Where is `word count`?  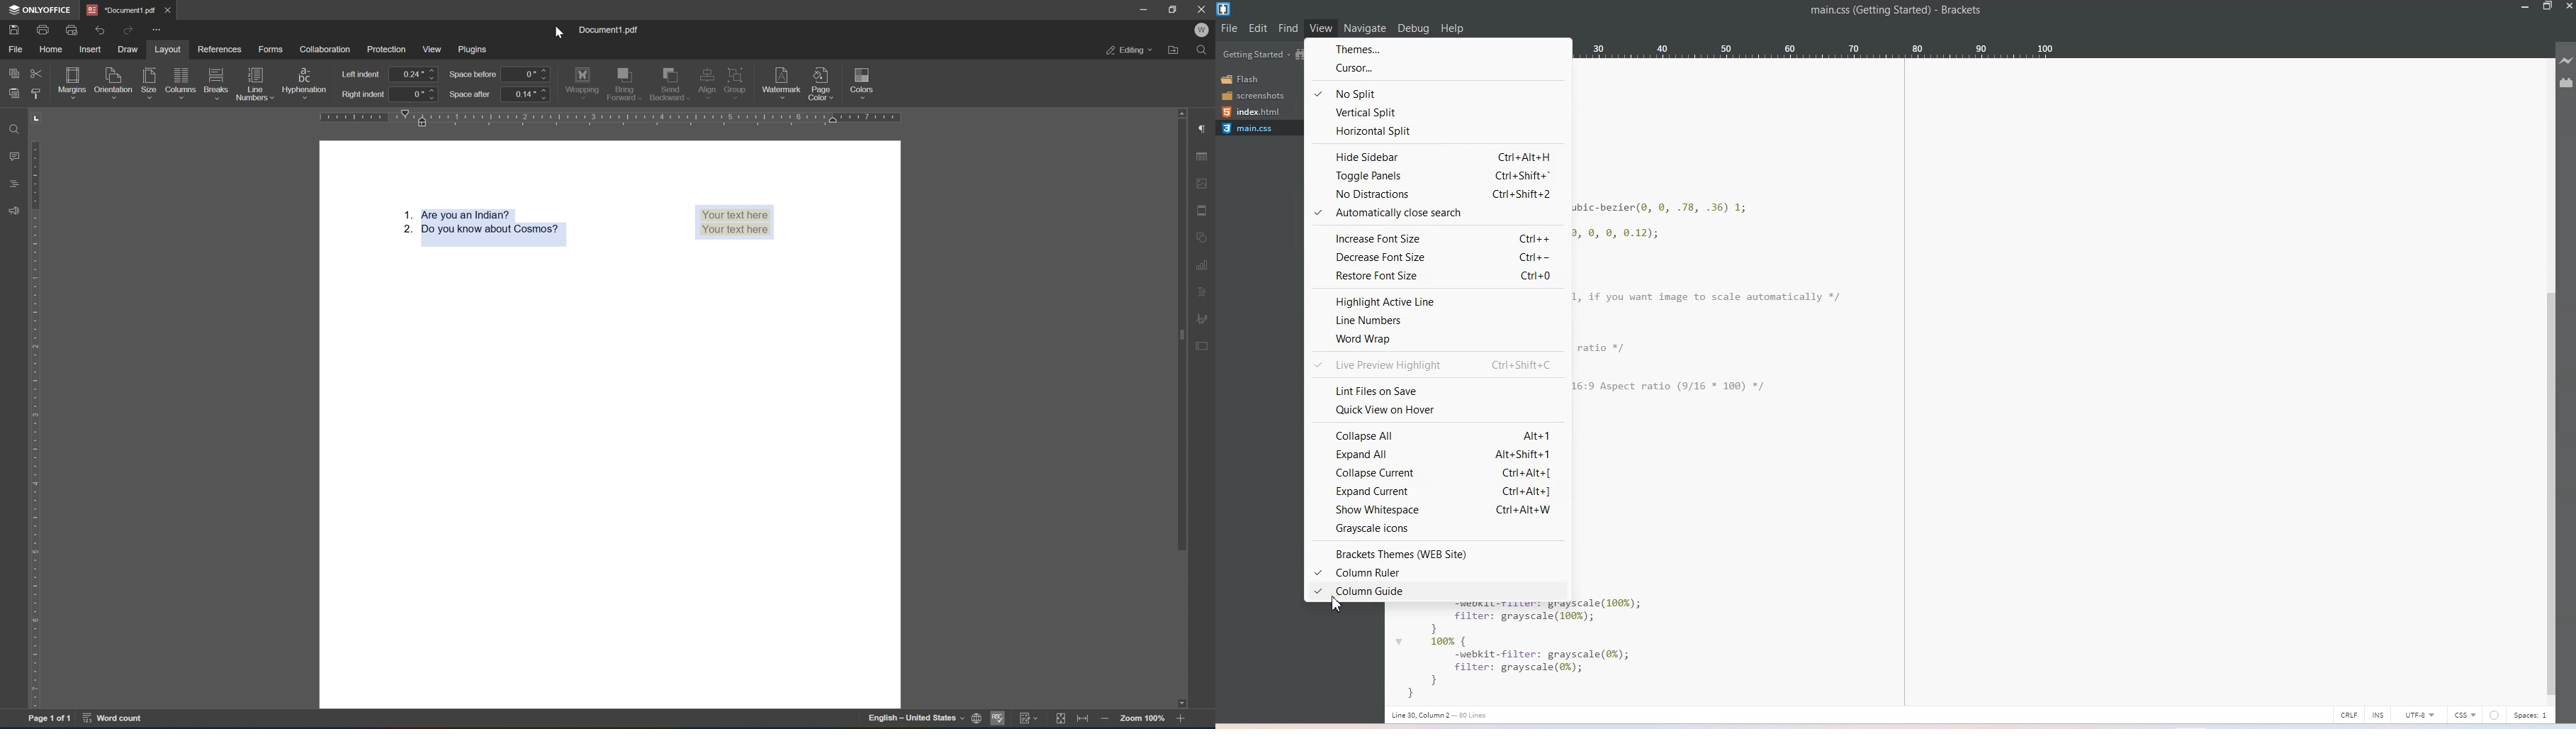
word count is located at coordinates (118, 720).